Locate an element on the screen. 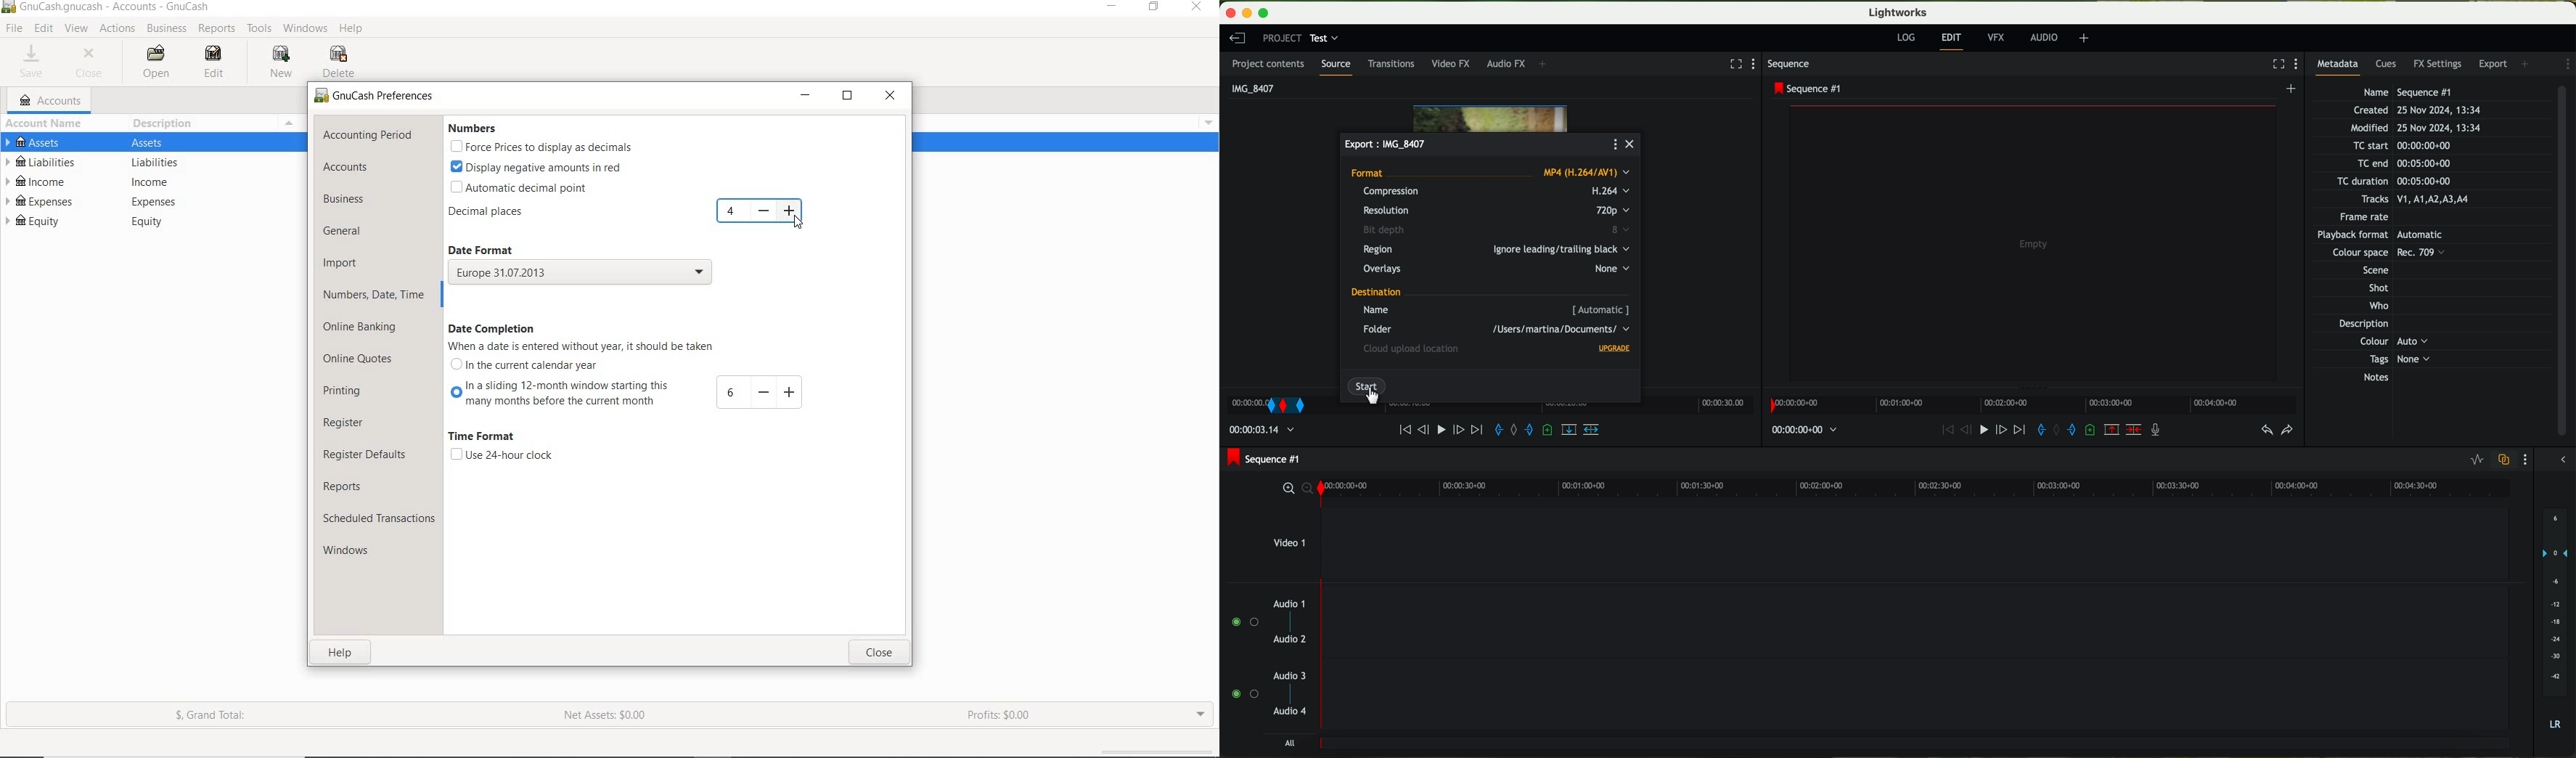  IMG_8407 is located at coordinates (1251, 88).